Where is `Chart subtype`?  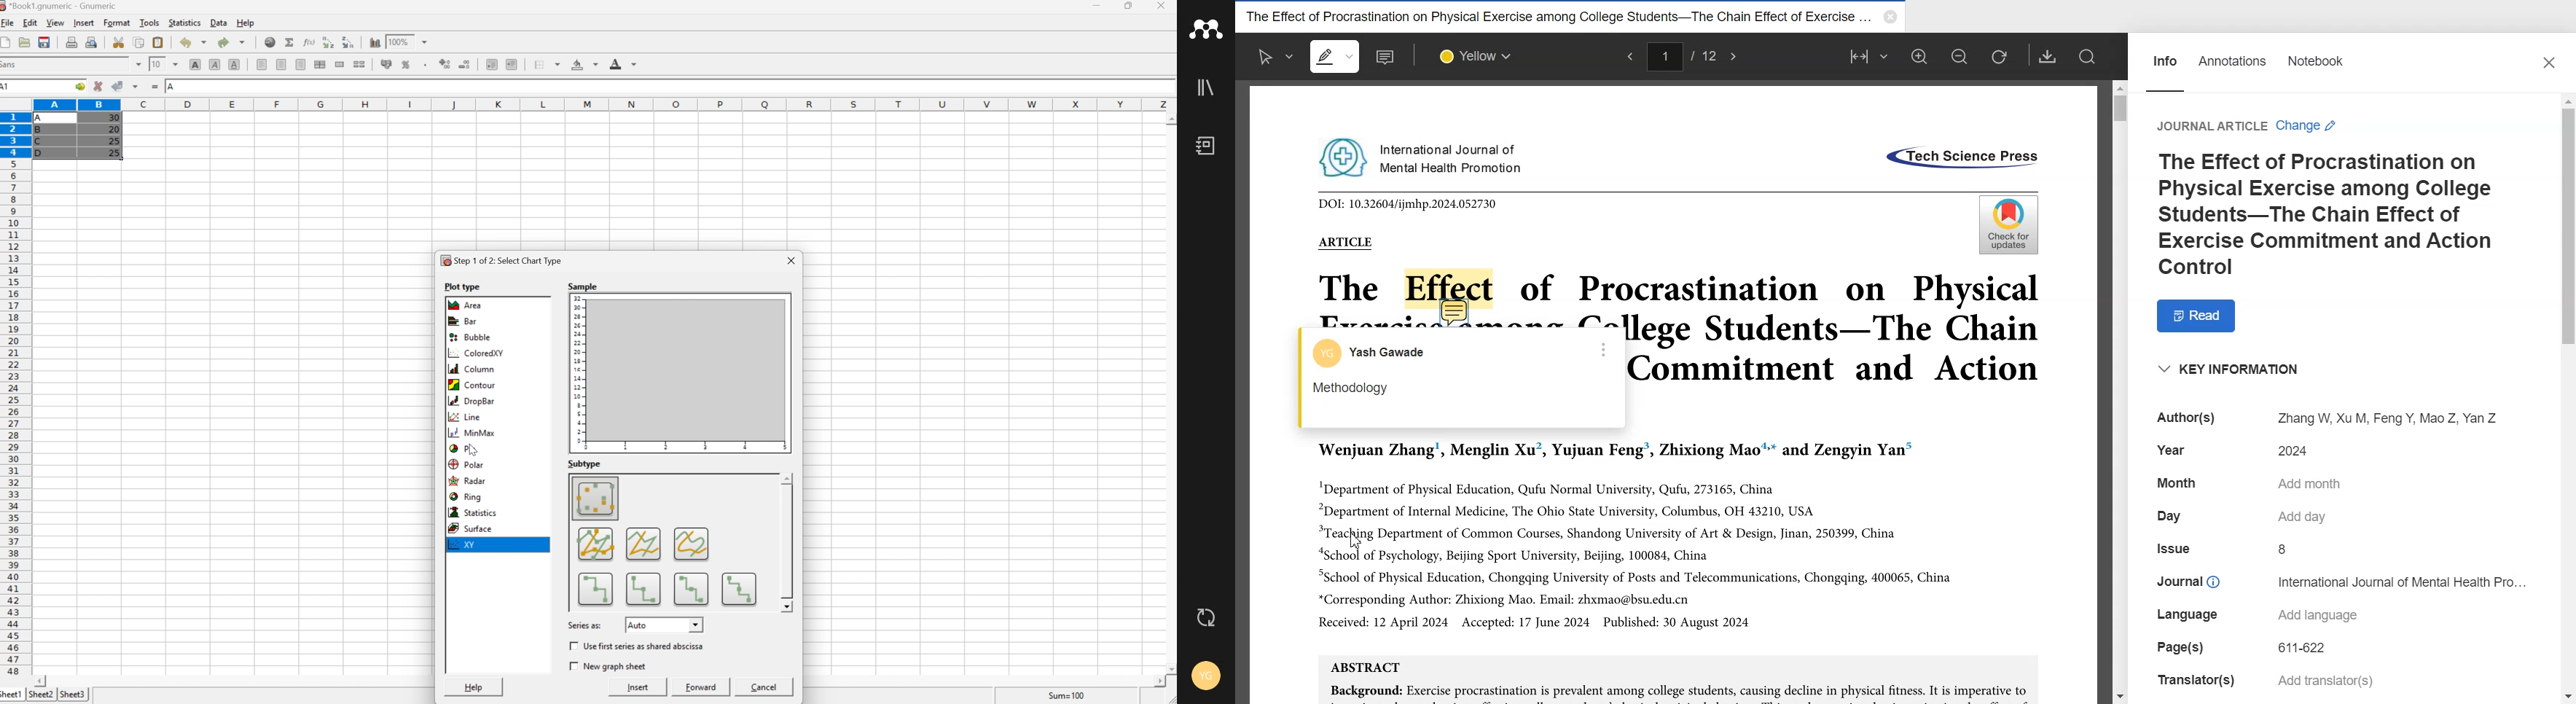 Chart subtype is located at coordinates (674, 542).